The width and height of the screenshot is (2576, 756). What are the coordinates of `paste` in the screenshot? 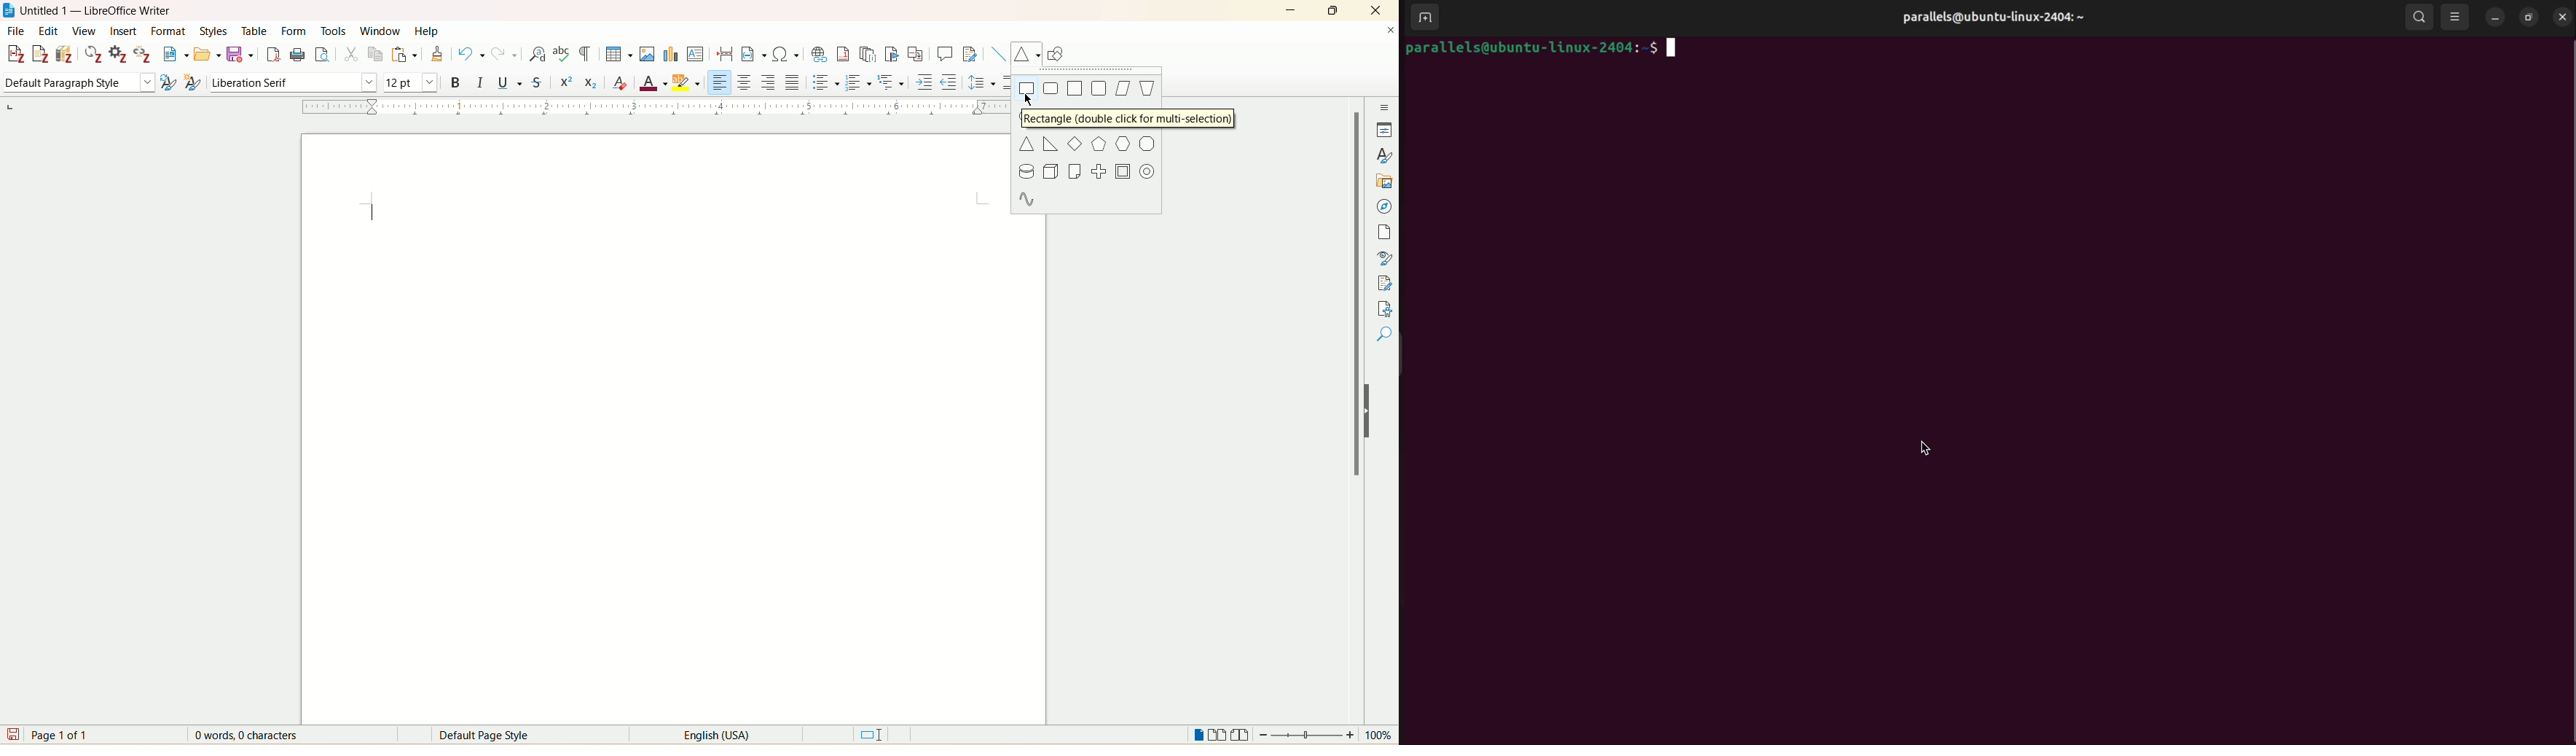 It's located at (404, 55).